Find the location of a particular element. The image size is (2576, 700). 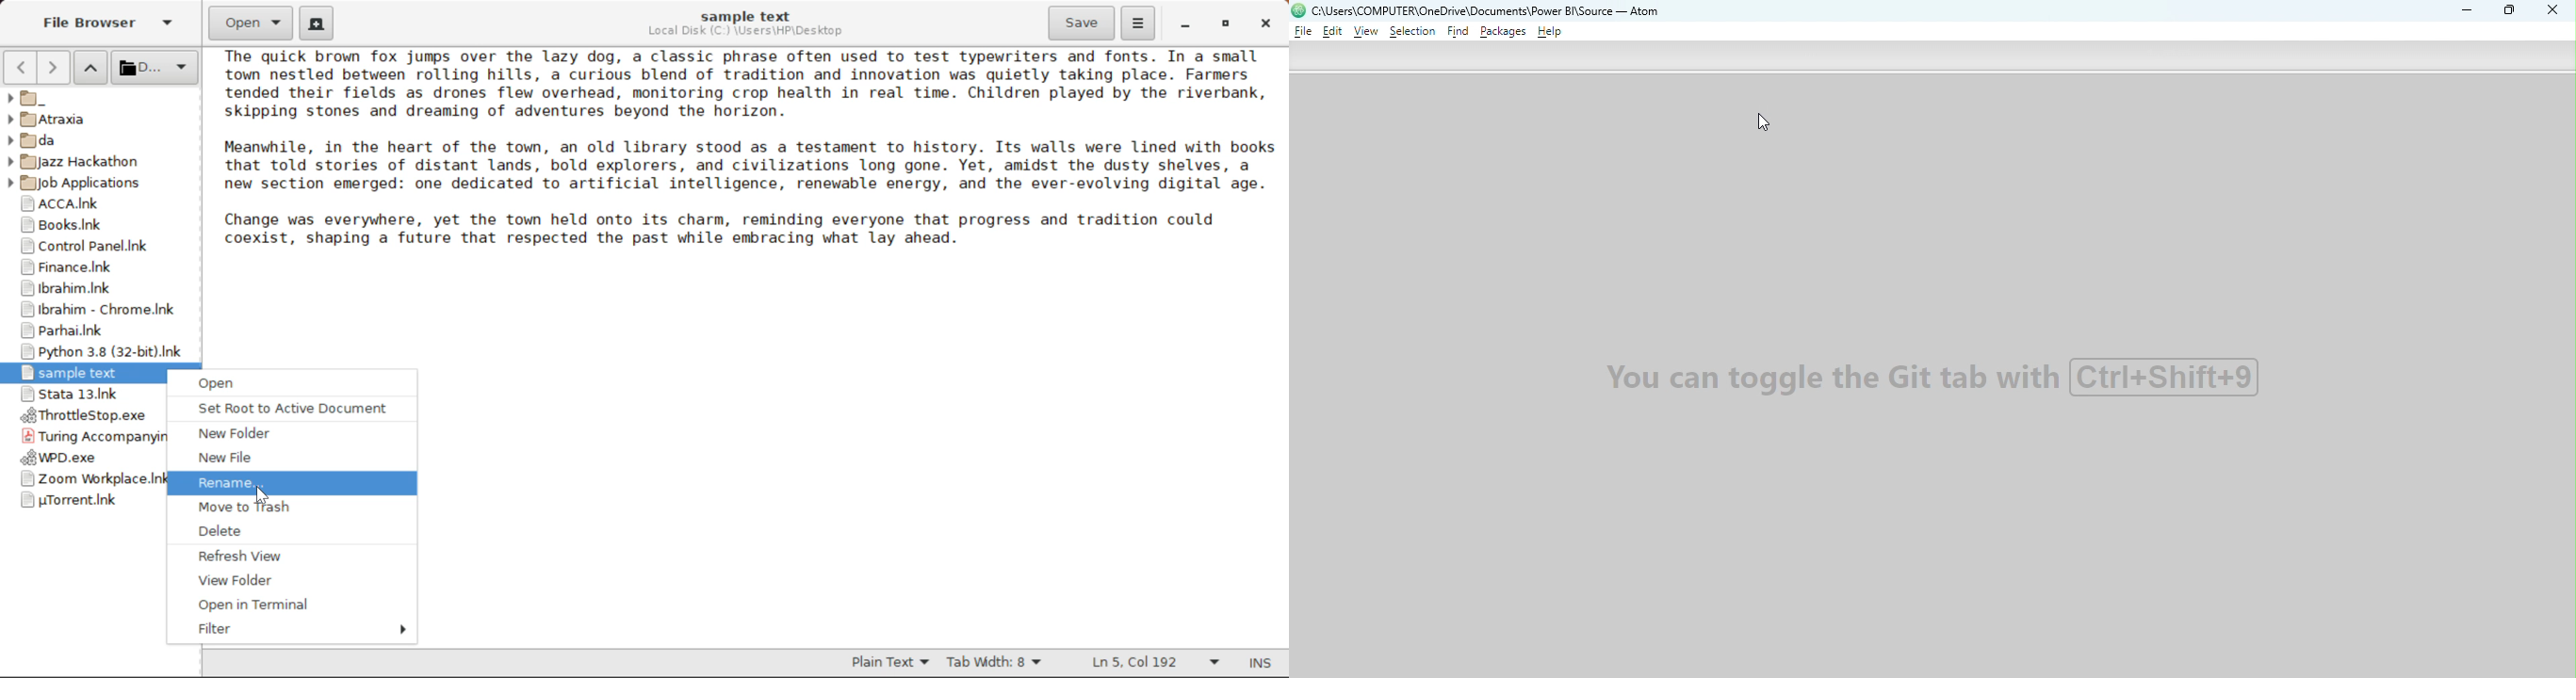

Refresh View is located at coordinates (285, 555).